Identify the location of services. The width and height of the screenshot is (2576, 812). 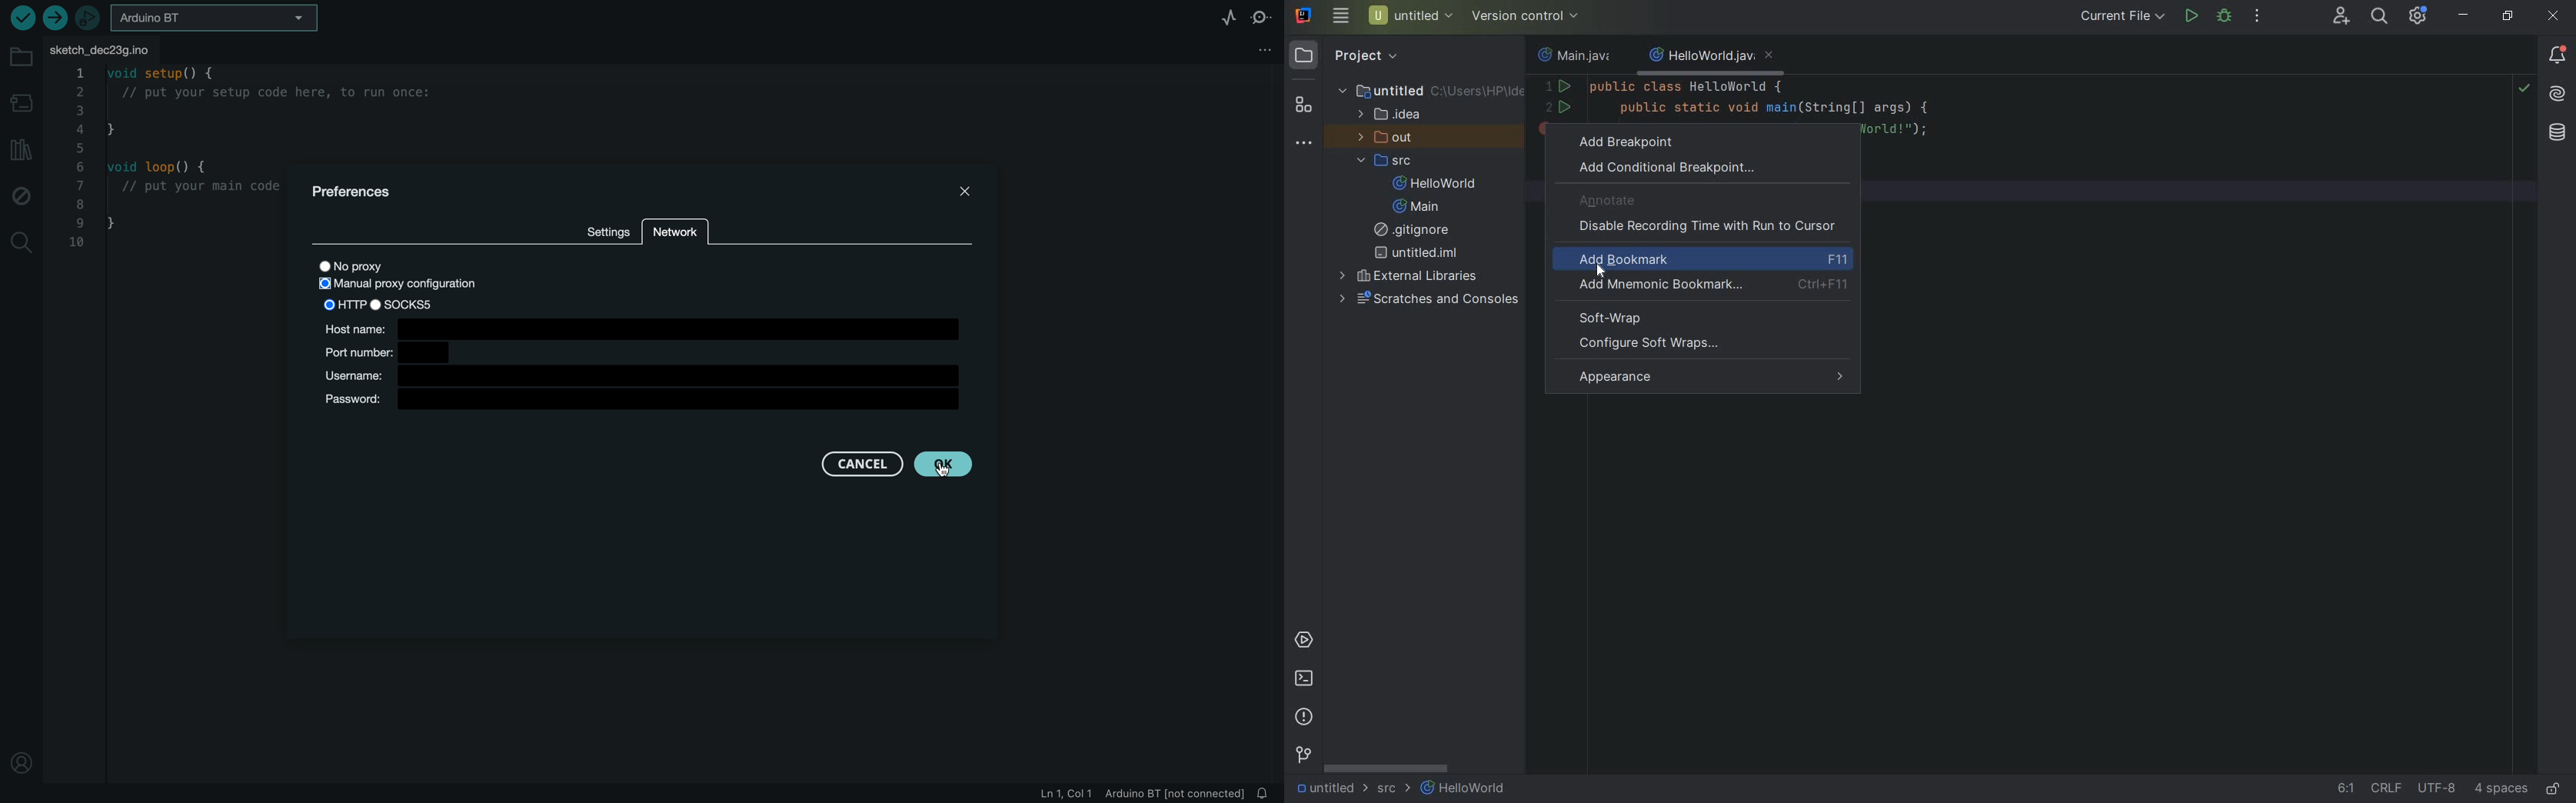
(1304, 641).